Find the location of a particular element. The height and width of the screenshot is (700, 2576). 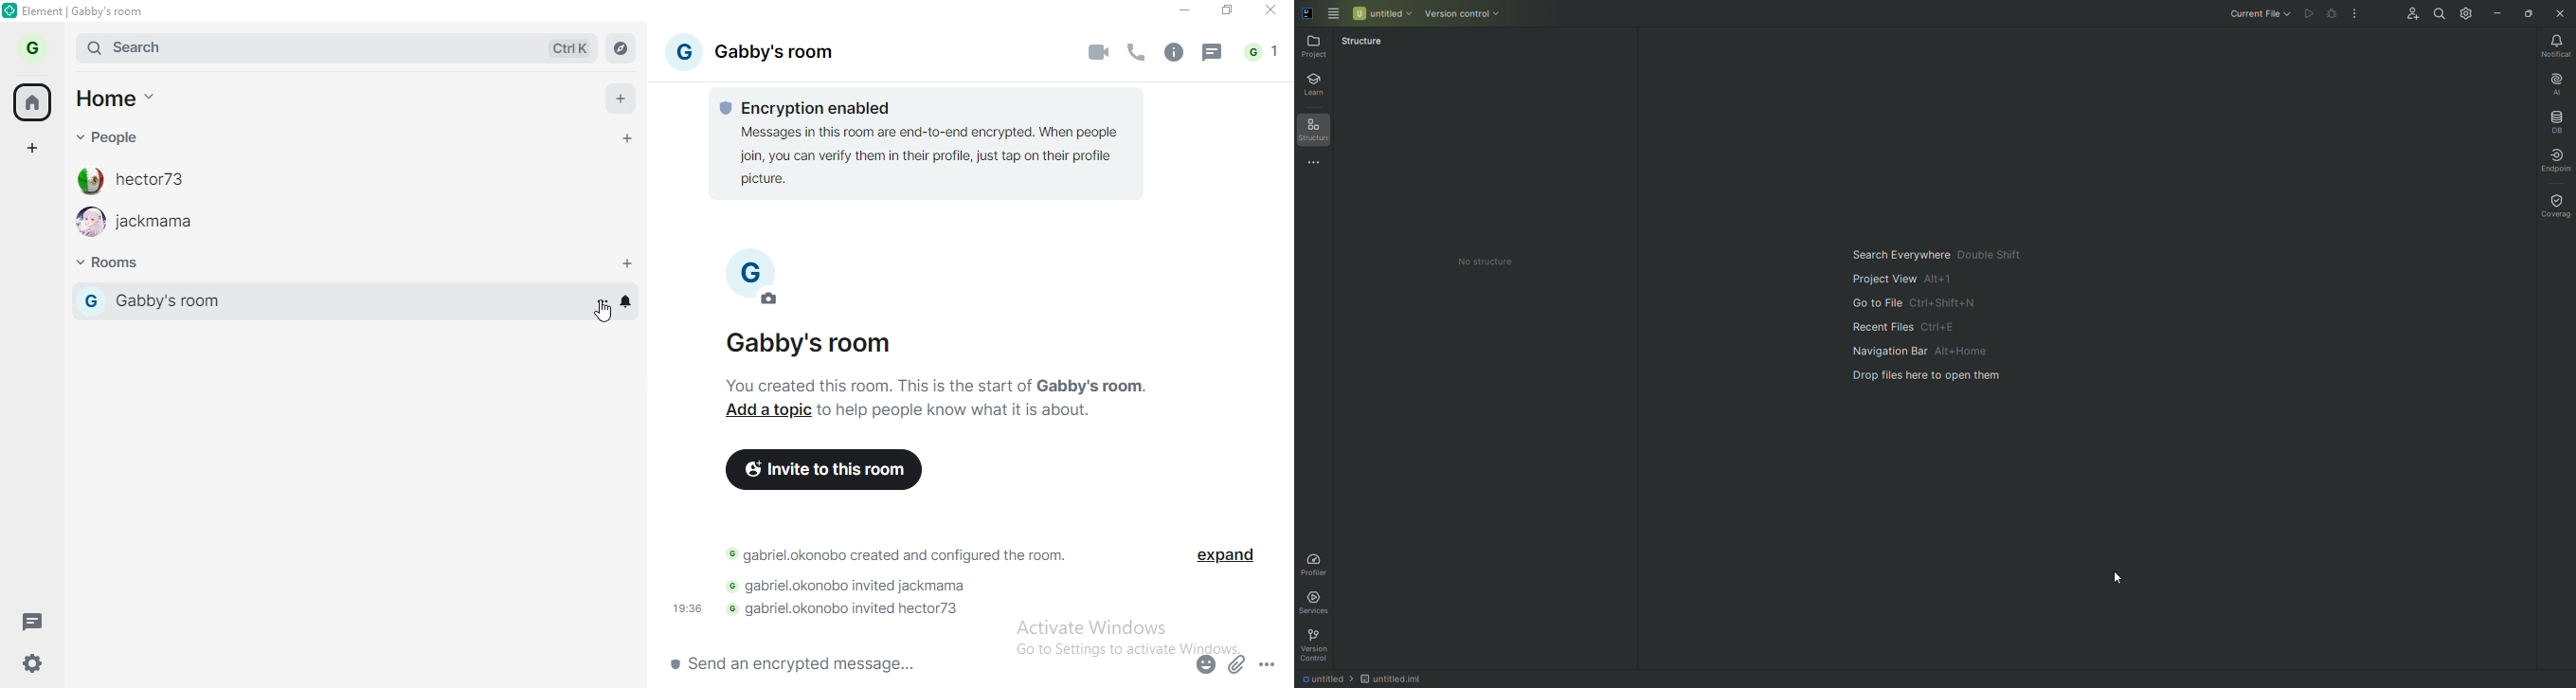

search bar is located at coordinates (243, 50).